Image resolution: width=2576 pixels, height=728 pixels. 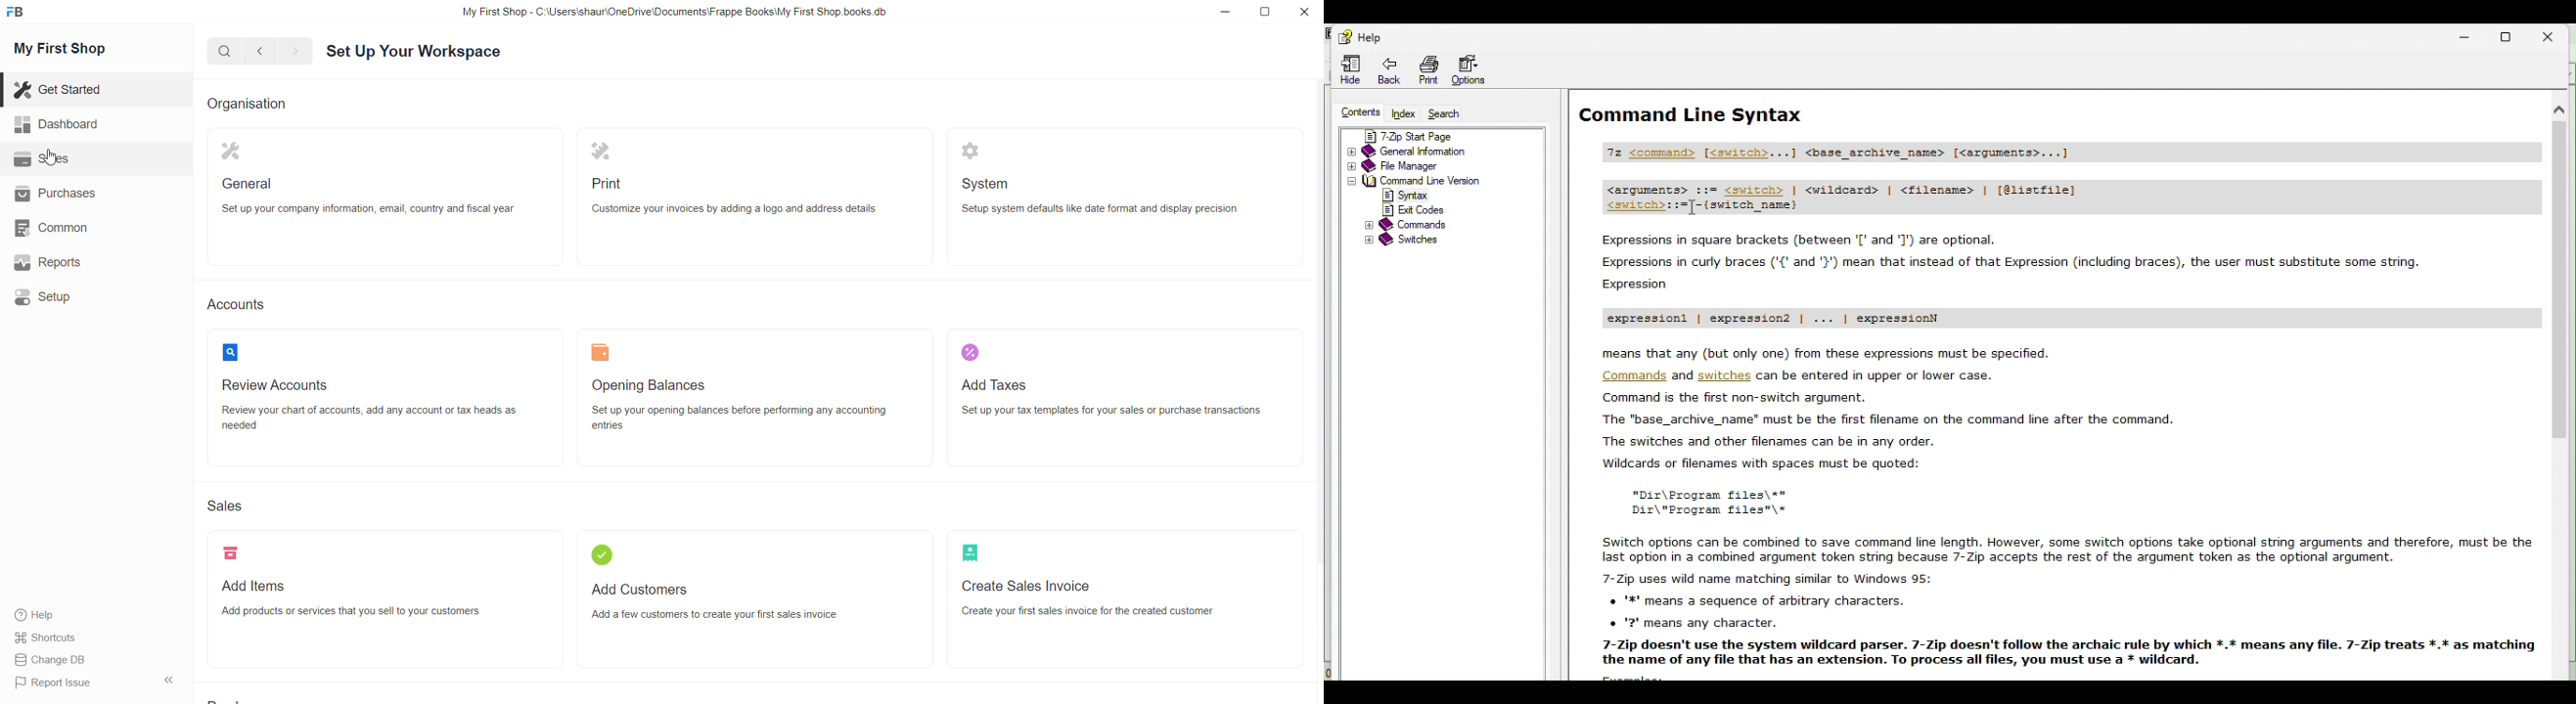 I want to click on commands, so click(x=1410, y=227).